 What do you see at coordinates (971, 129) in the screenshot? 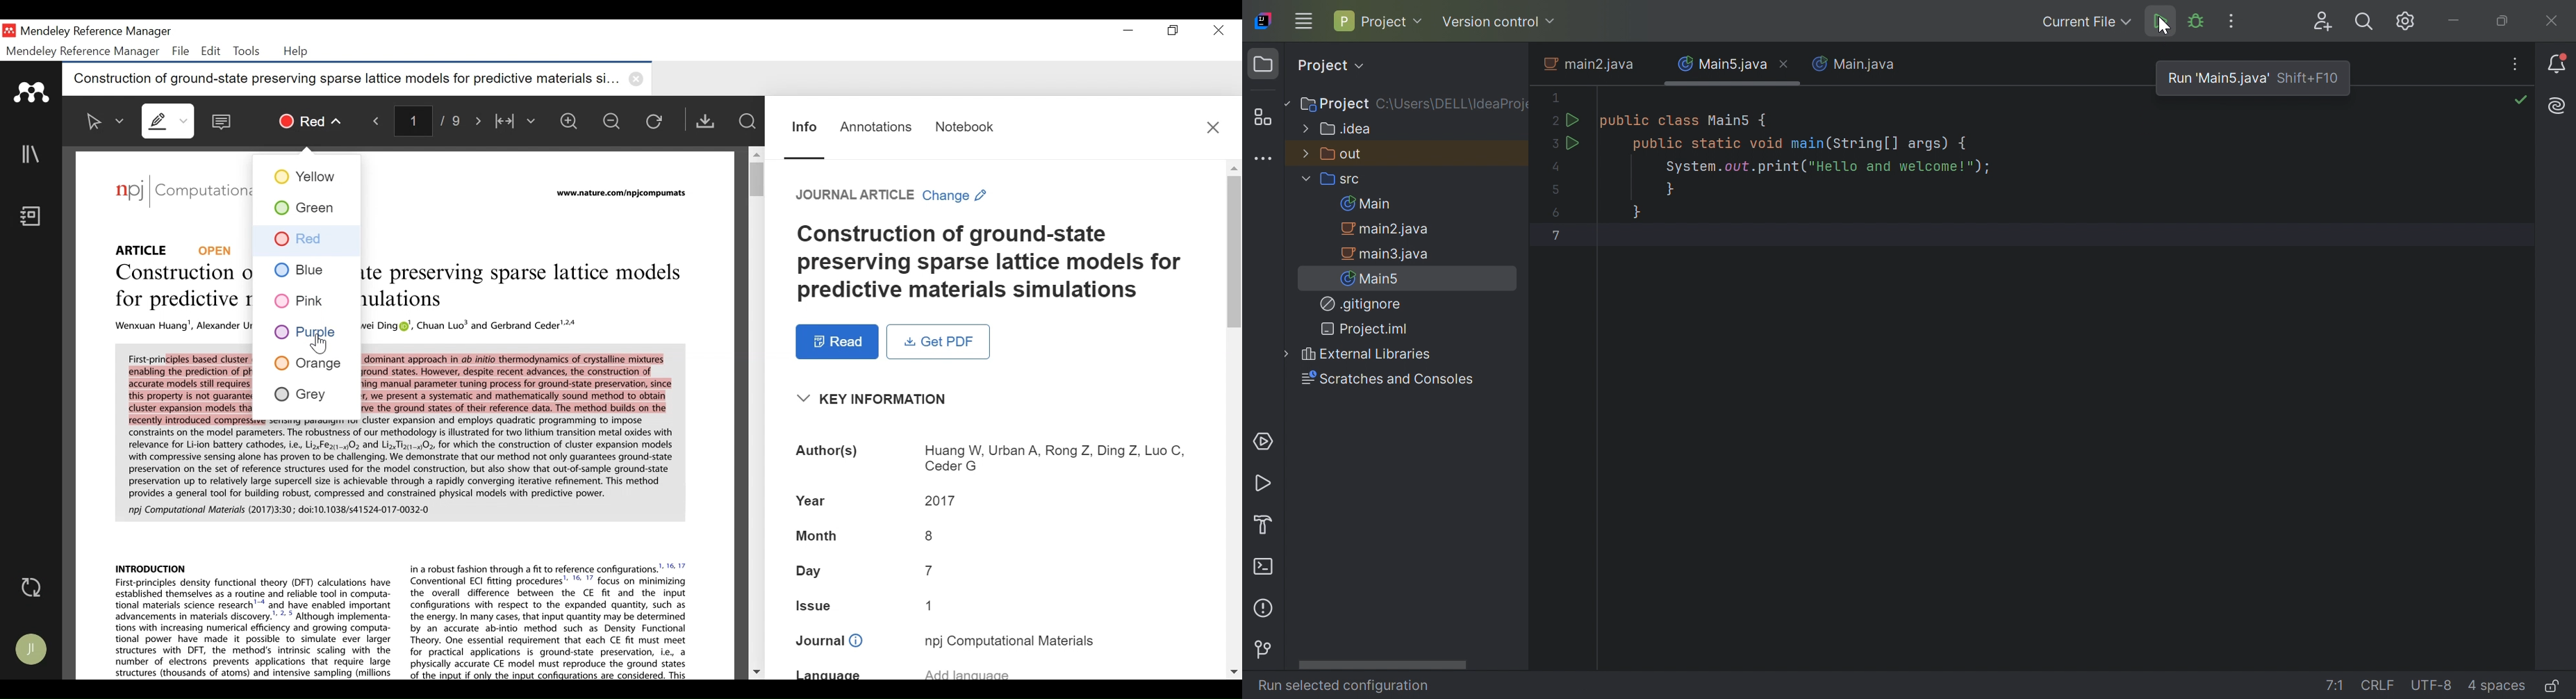
I see `Notebook` at bounding box center [971, 129].